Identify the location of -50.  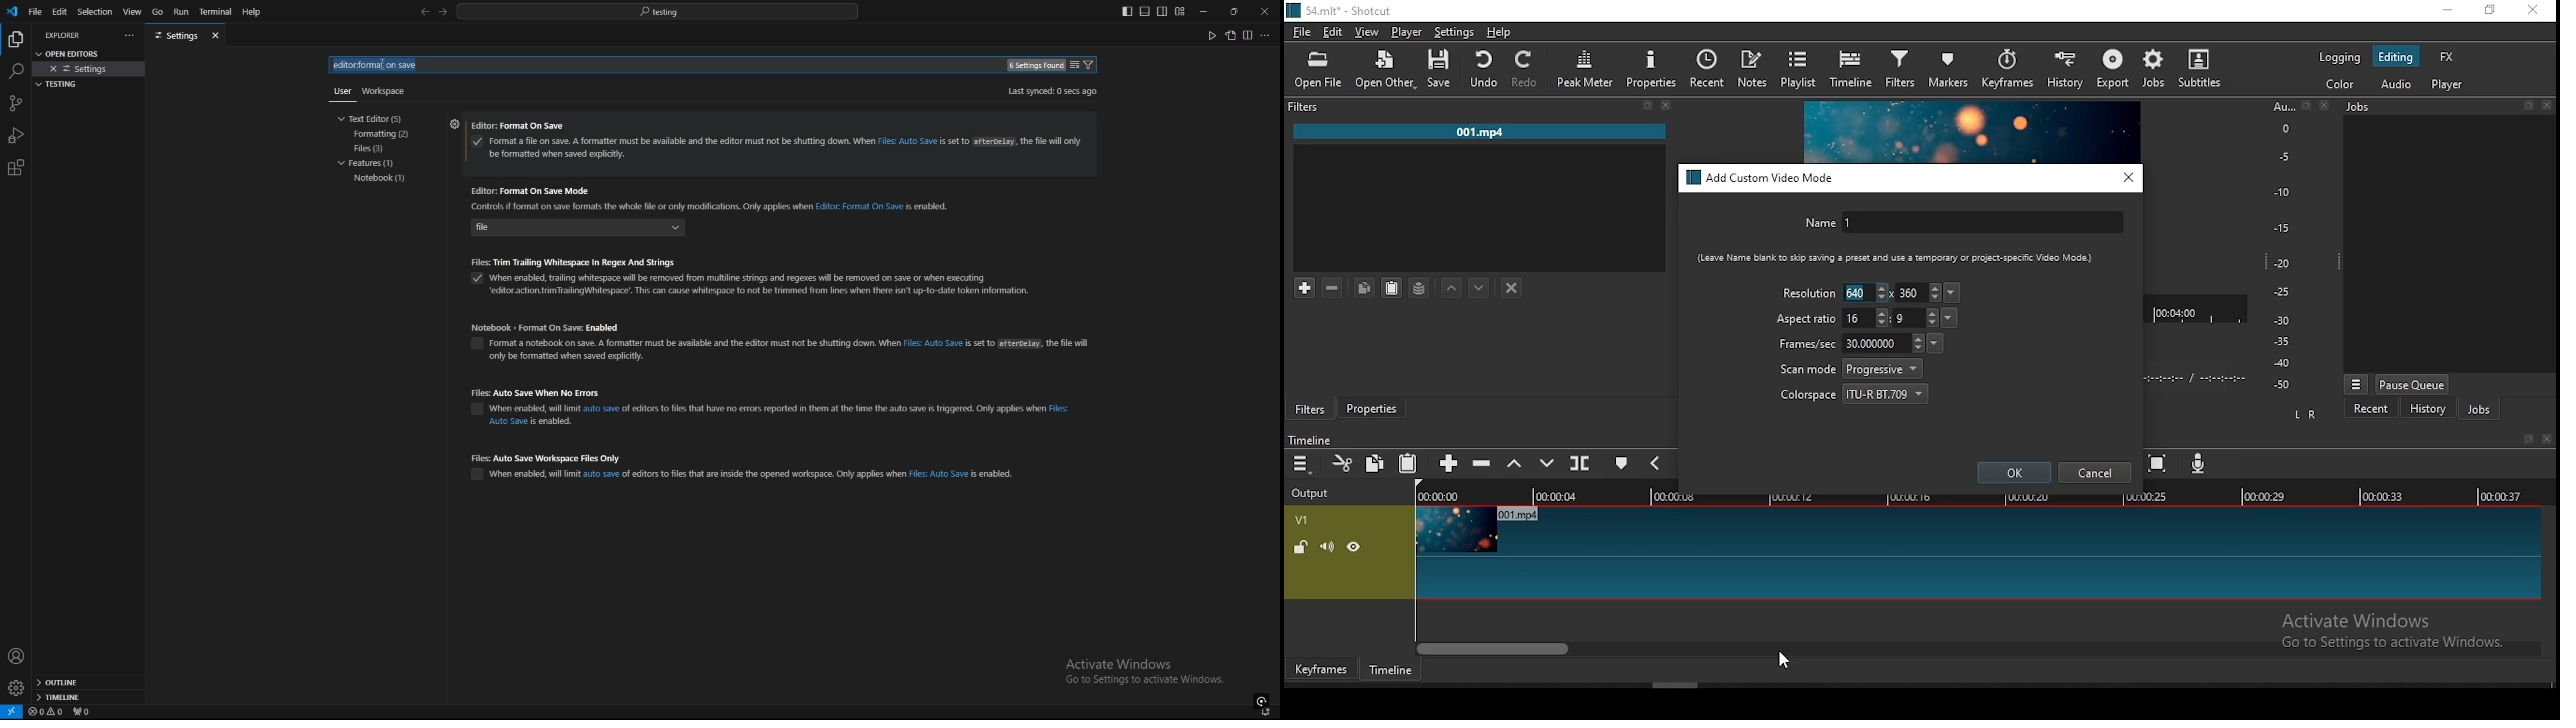
(2282, 385).